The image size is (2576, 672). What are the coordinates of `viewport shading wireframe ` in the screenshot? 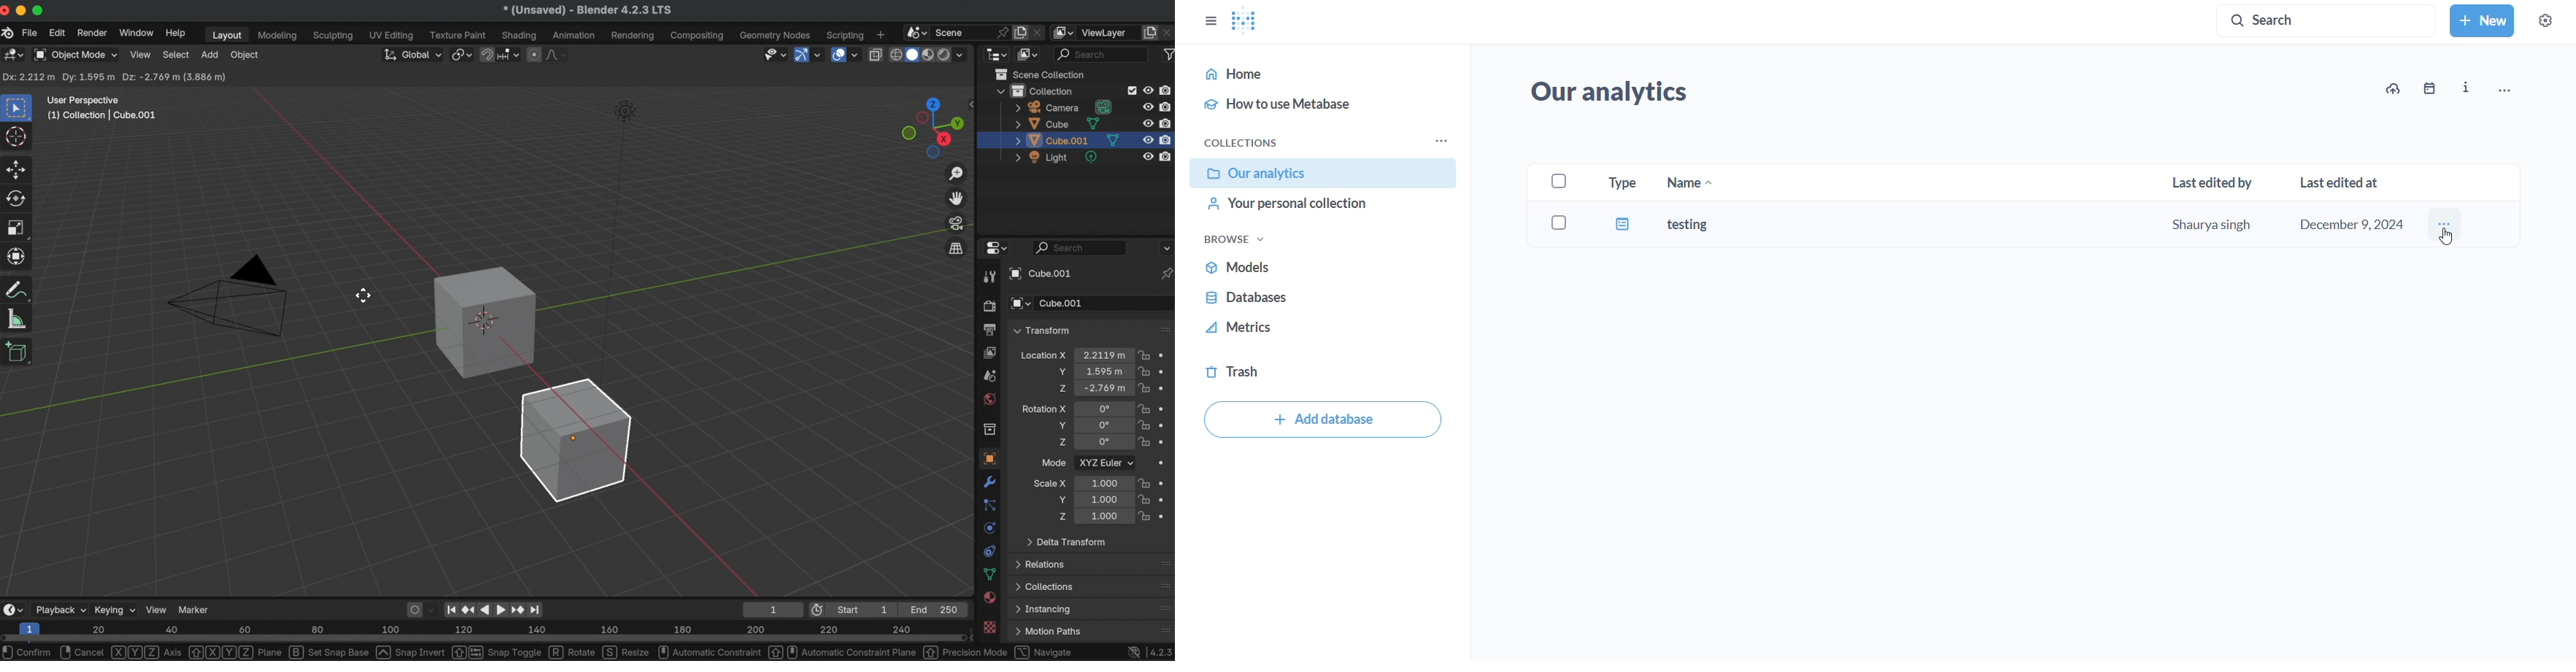 It's located at (895, 55).